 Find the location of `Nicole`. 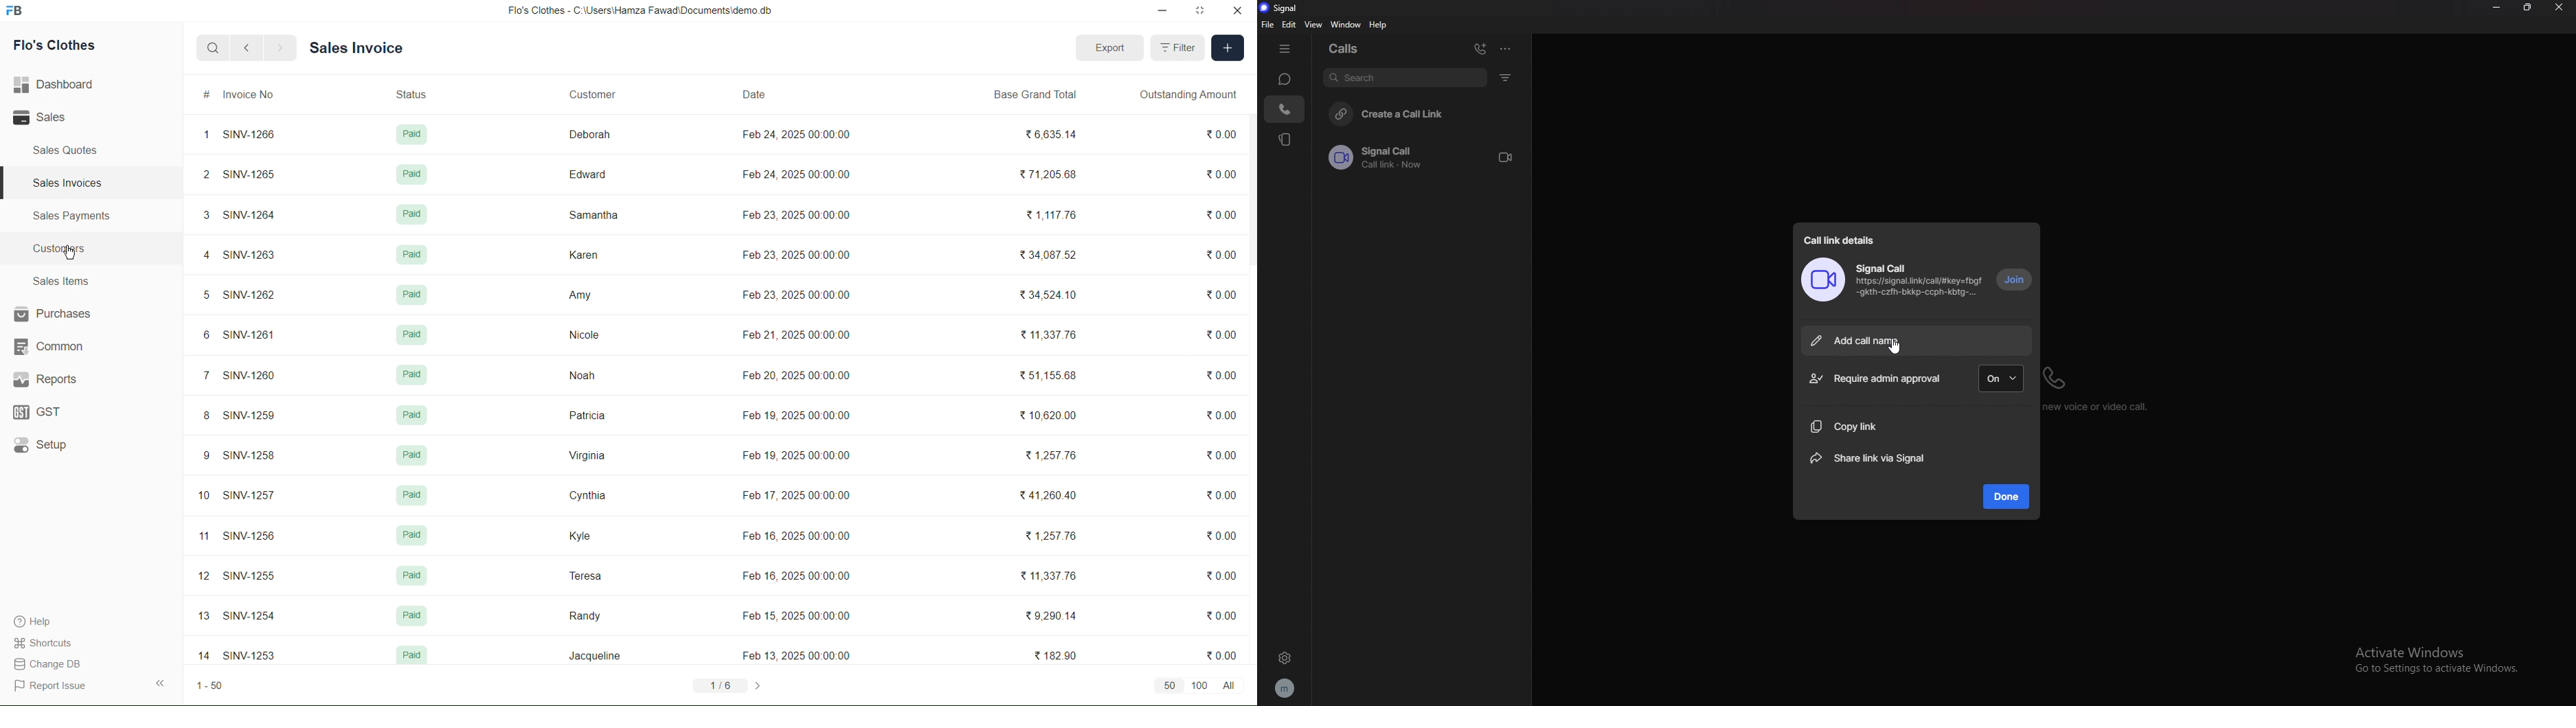

Nicole is located at coordinates (585, 335).